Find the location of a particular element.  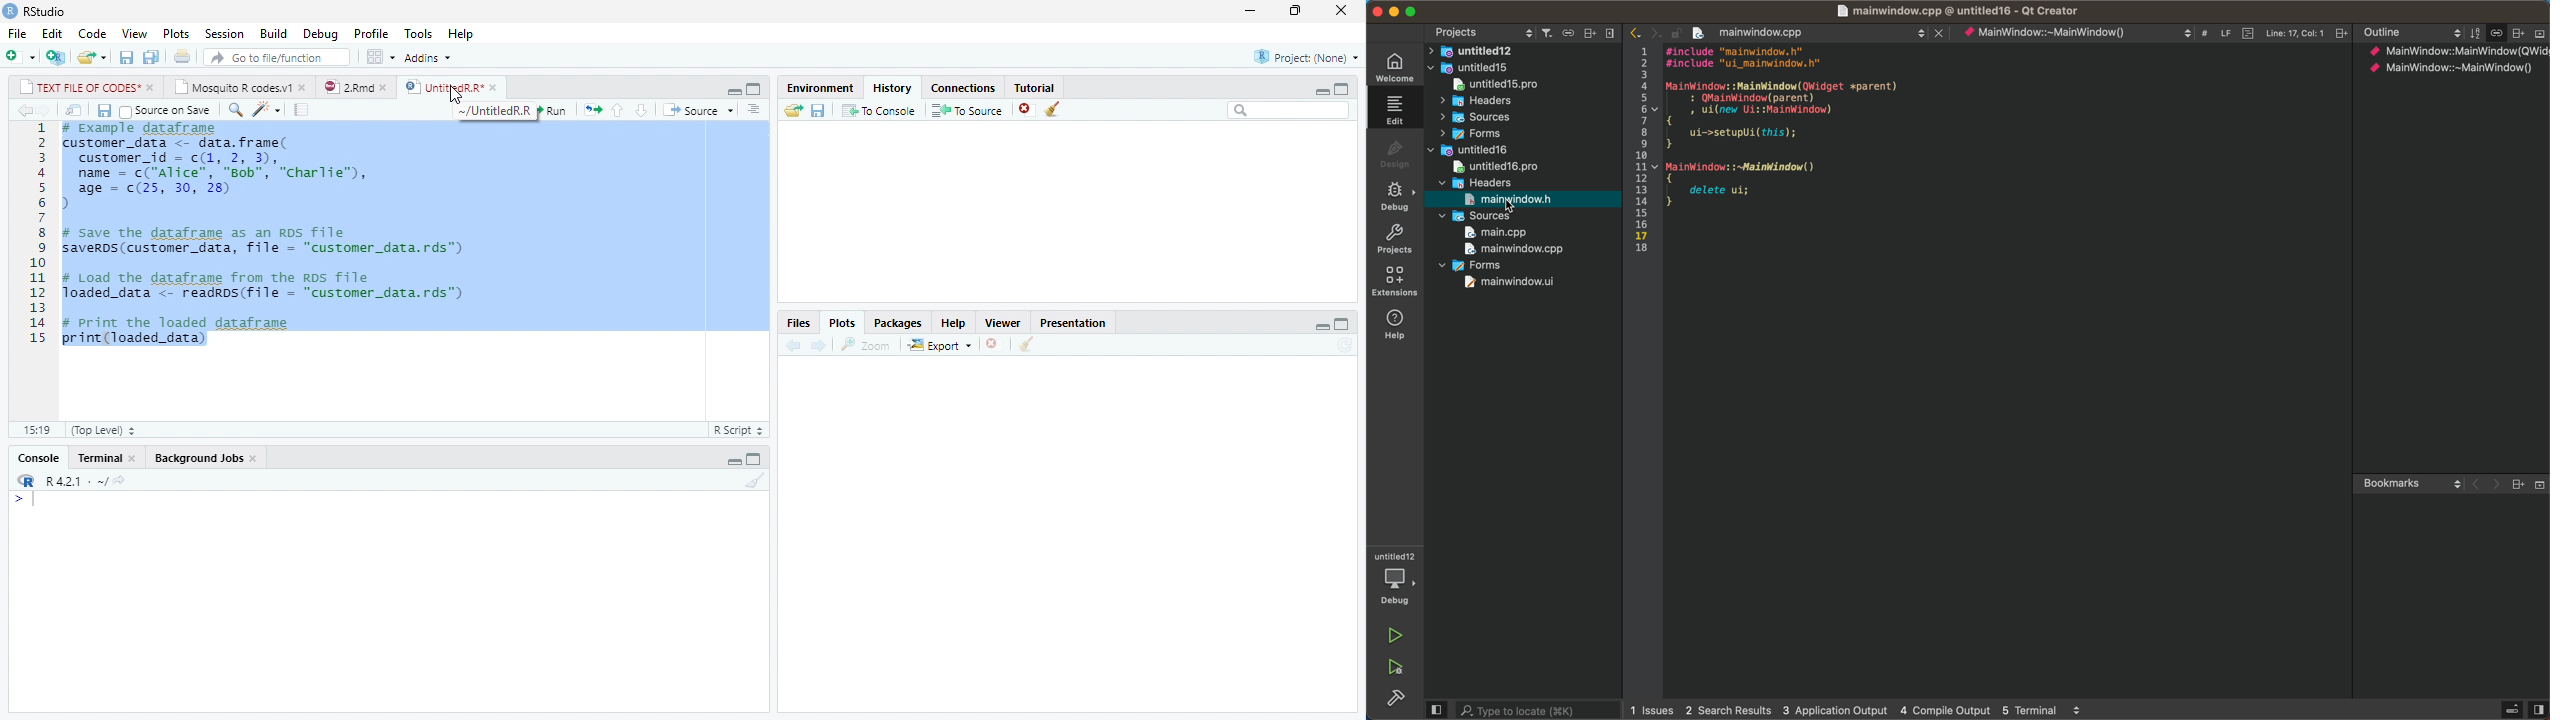

Terminal is located at coordinates (98, 458).